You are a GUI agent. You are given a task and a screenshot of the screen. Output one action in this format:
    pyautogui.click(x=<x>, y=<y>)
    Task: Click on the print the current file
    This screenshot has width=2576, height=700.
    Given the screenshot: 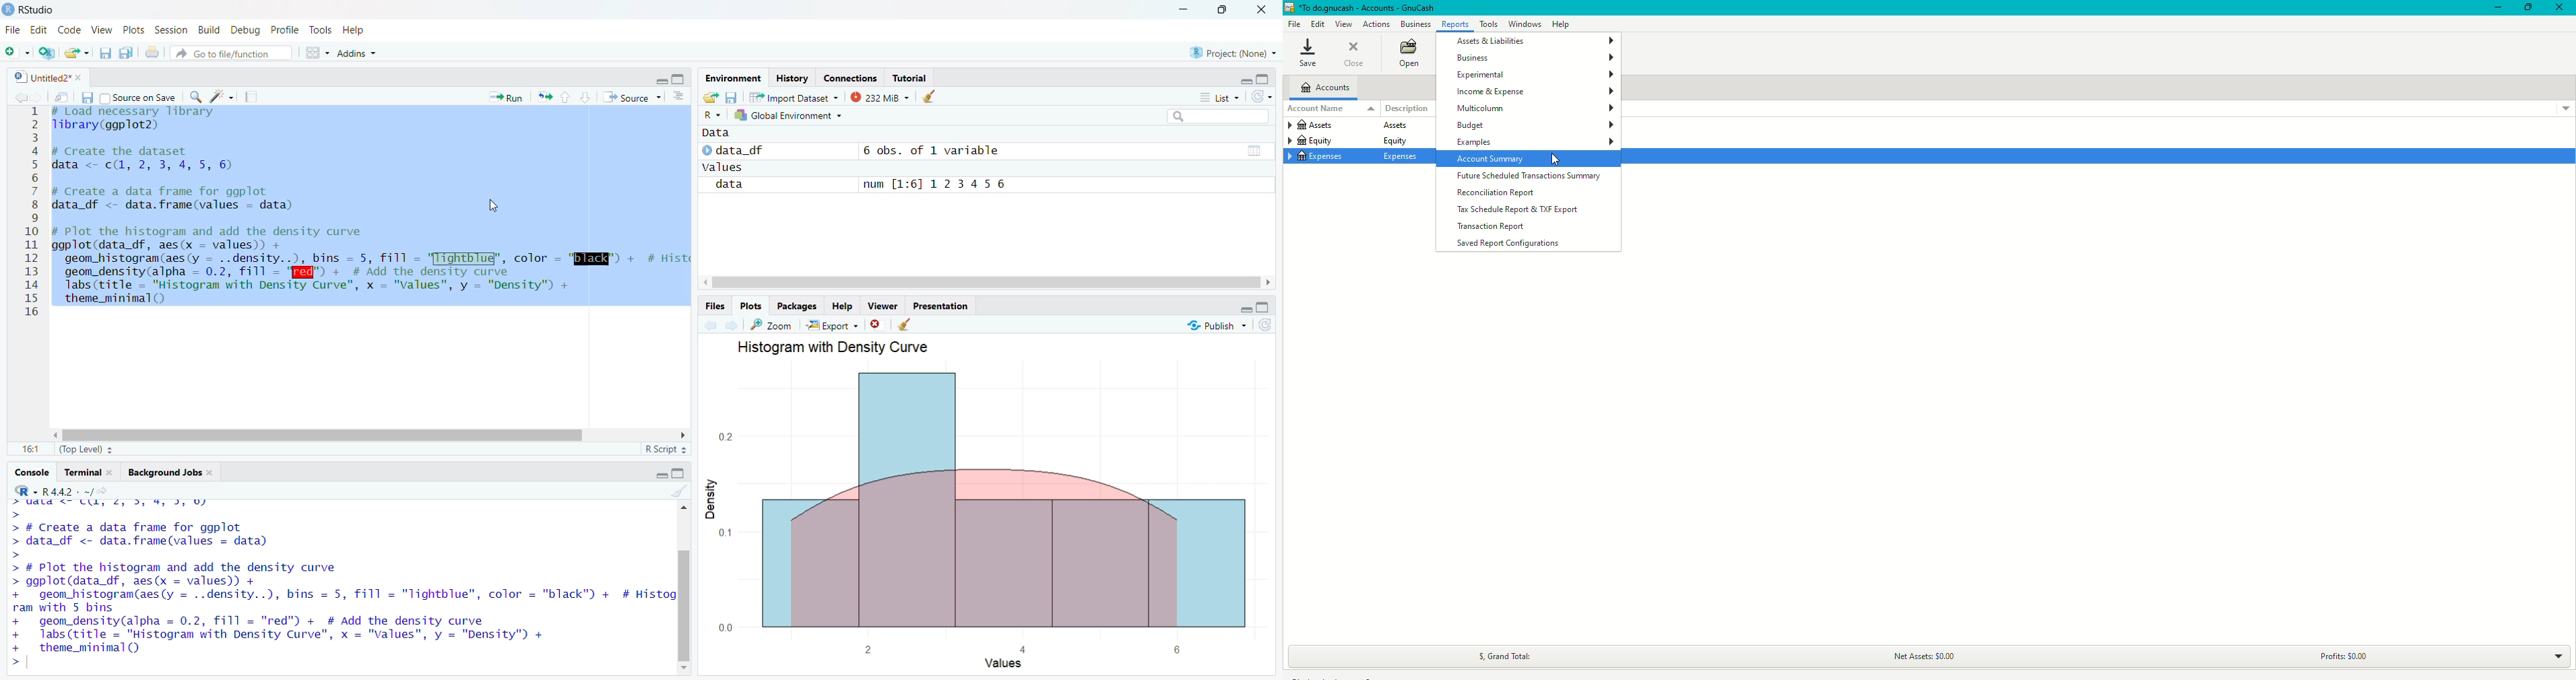 What is the action you would take?
    pyautogui.click(x=152, y=54)
    